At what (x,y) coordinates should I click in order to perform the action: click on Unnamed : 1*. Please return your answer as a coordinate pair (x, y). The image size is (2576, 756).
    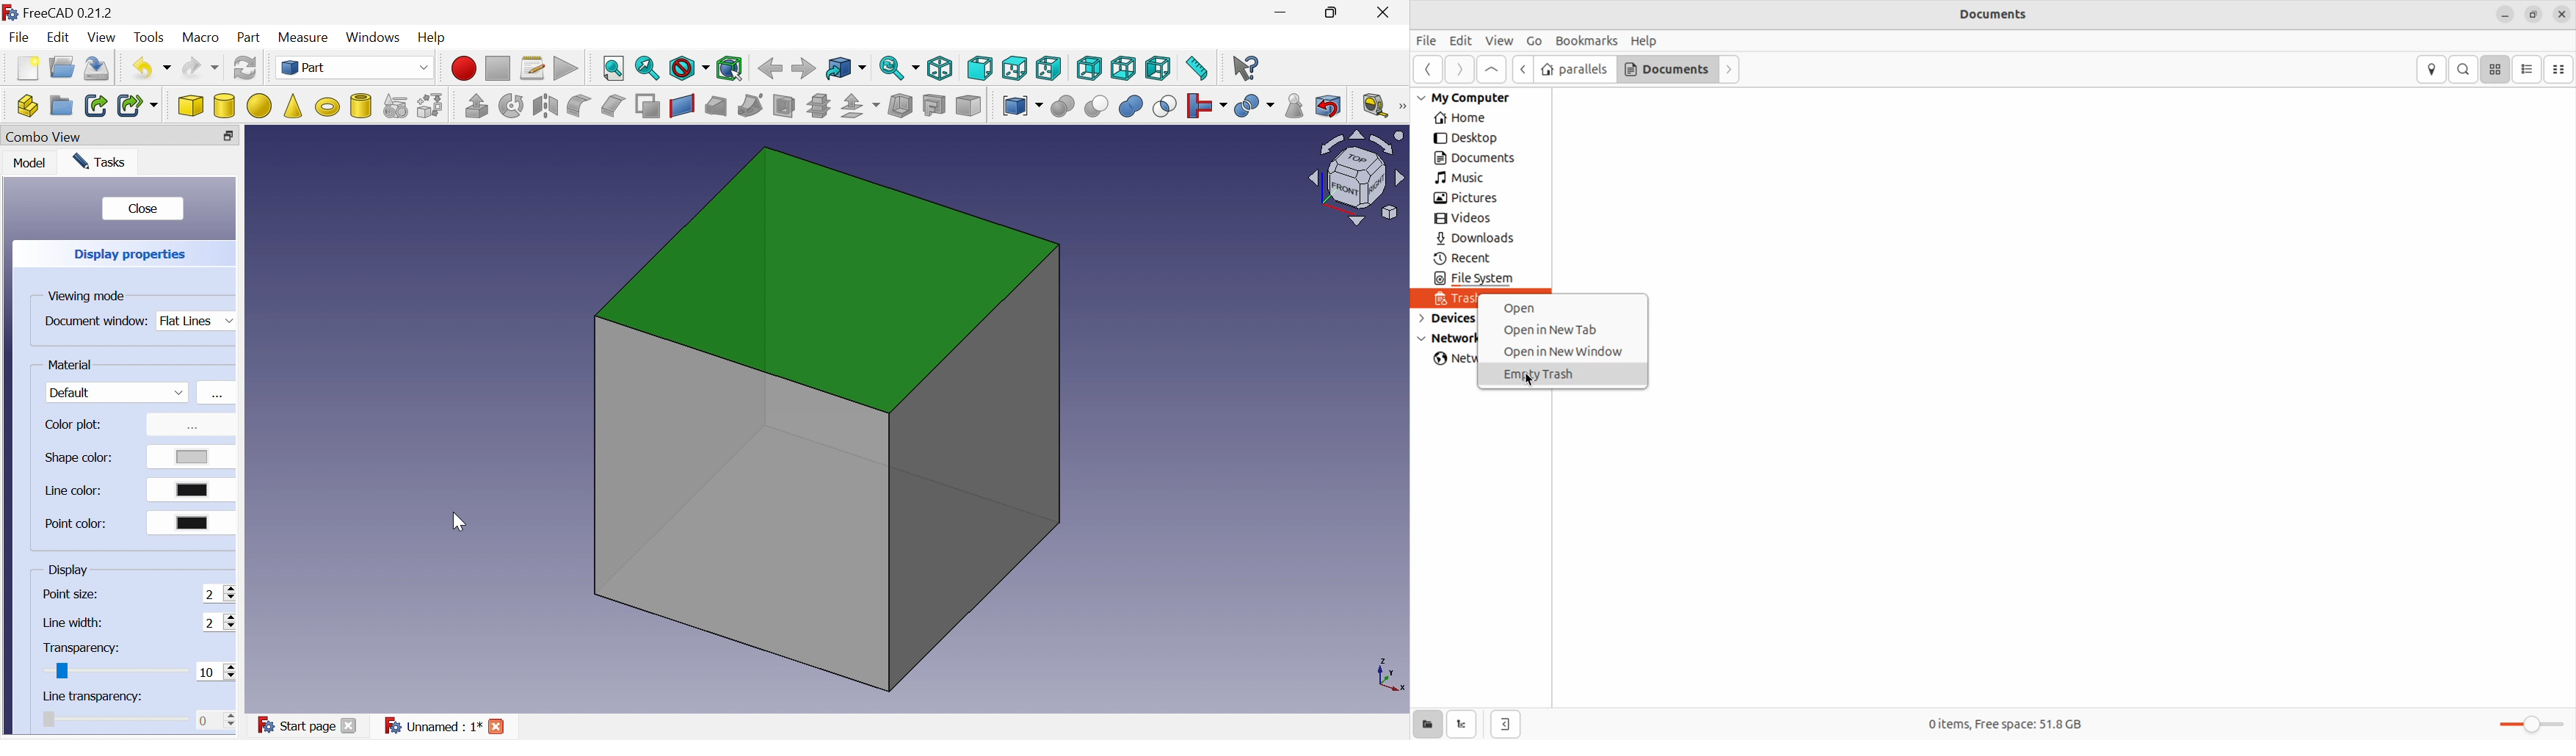
    Looking at the image, I should click on (432, 725).